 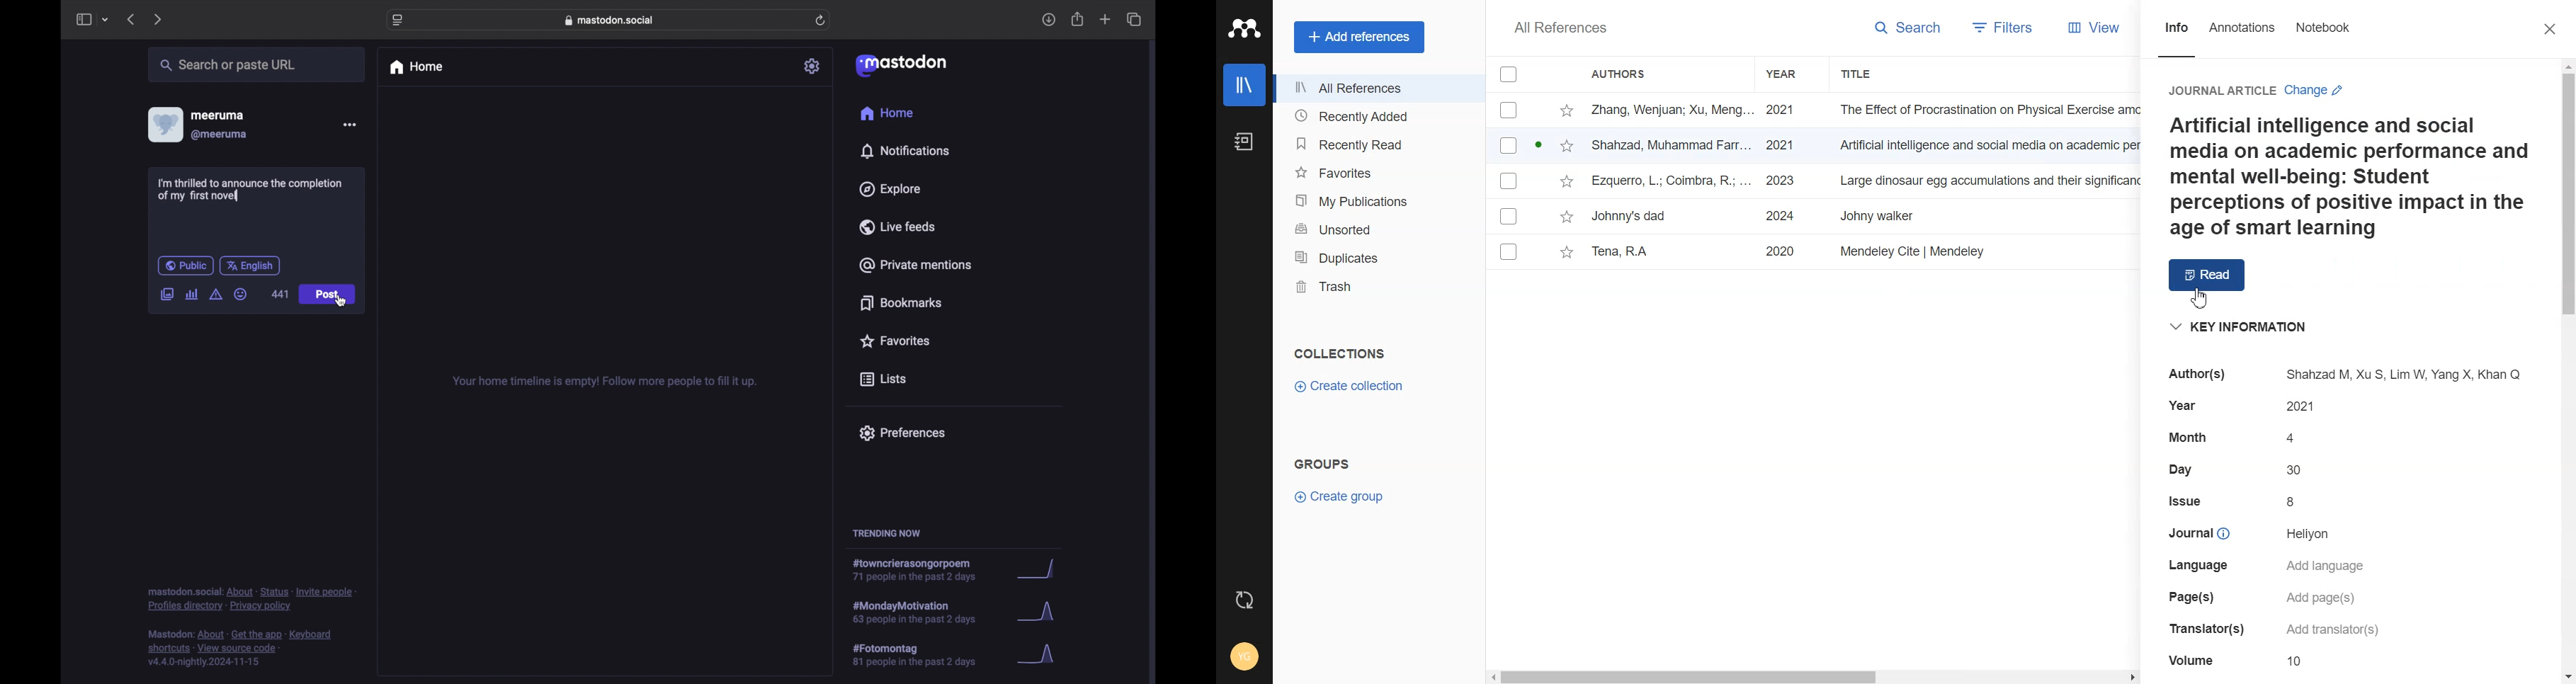 I want to click on Collection, so click(x=1341, y=353).